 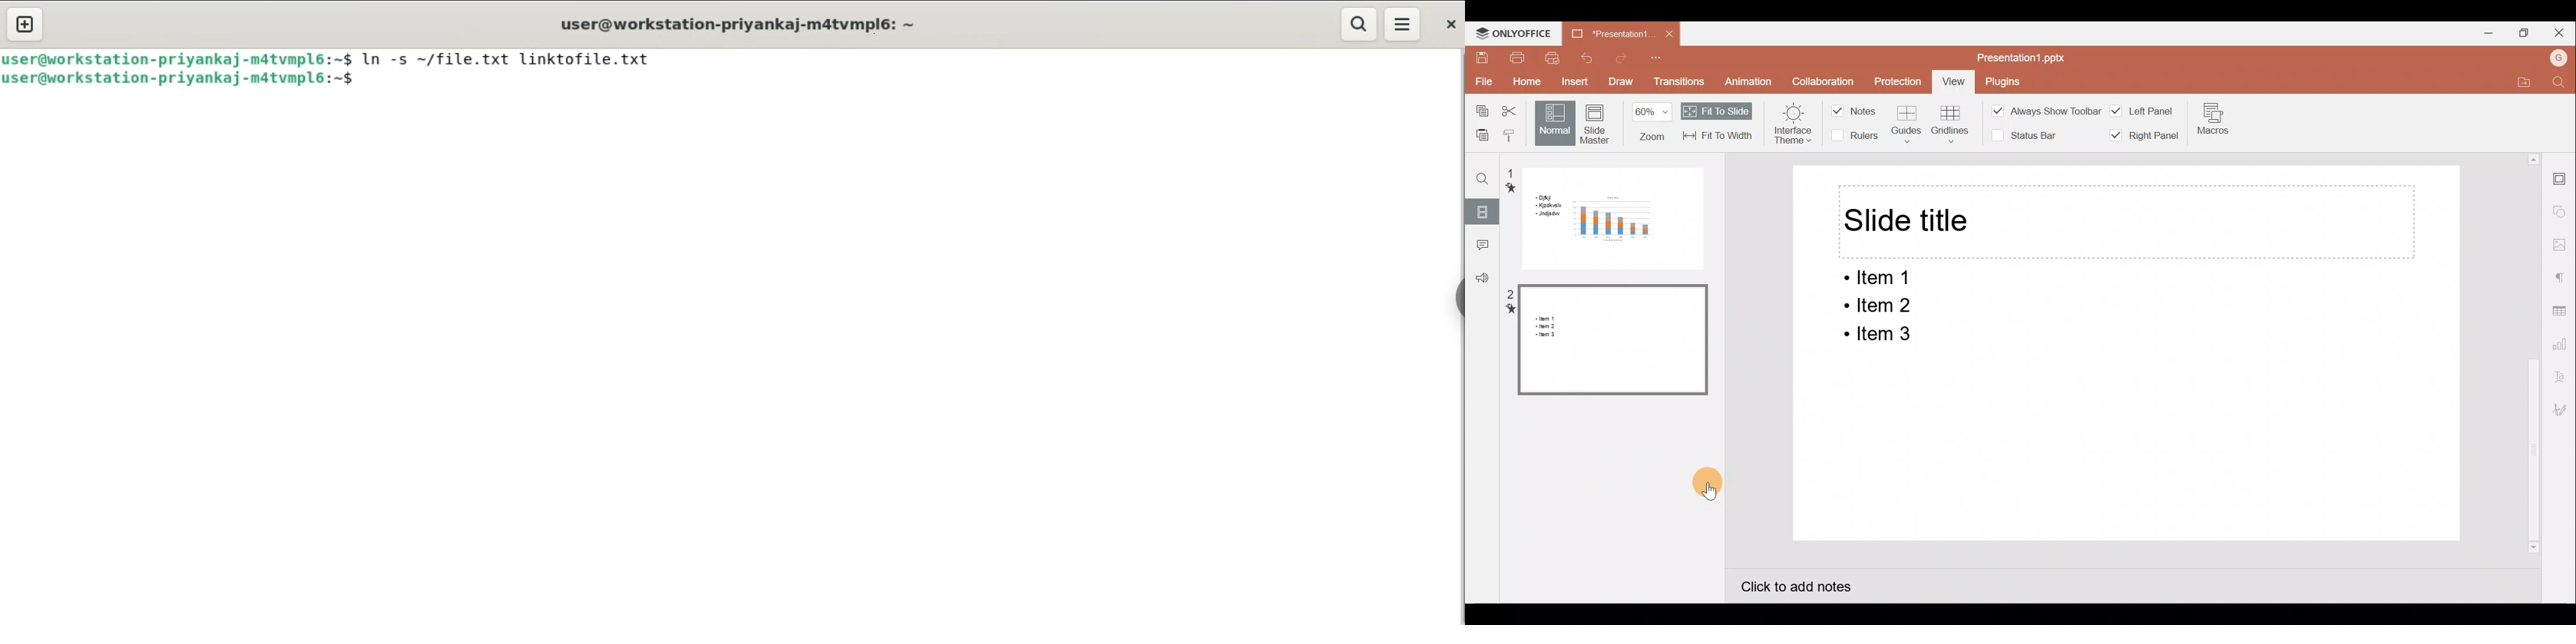 What do you see at coordinates (498, 58) in the screenshot?
I see `$ In -s ~/file.txt linktofile.txt` at bounding box center [498, 58].